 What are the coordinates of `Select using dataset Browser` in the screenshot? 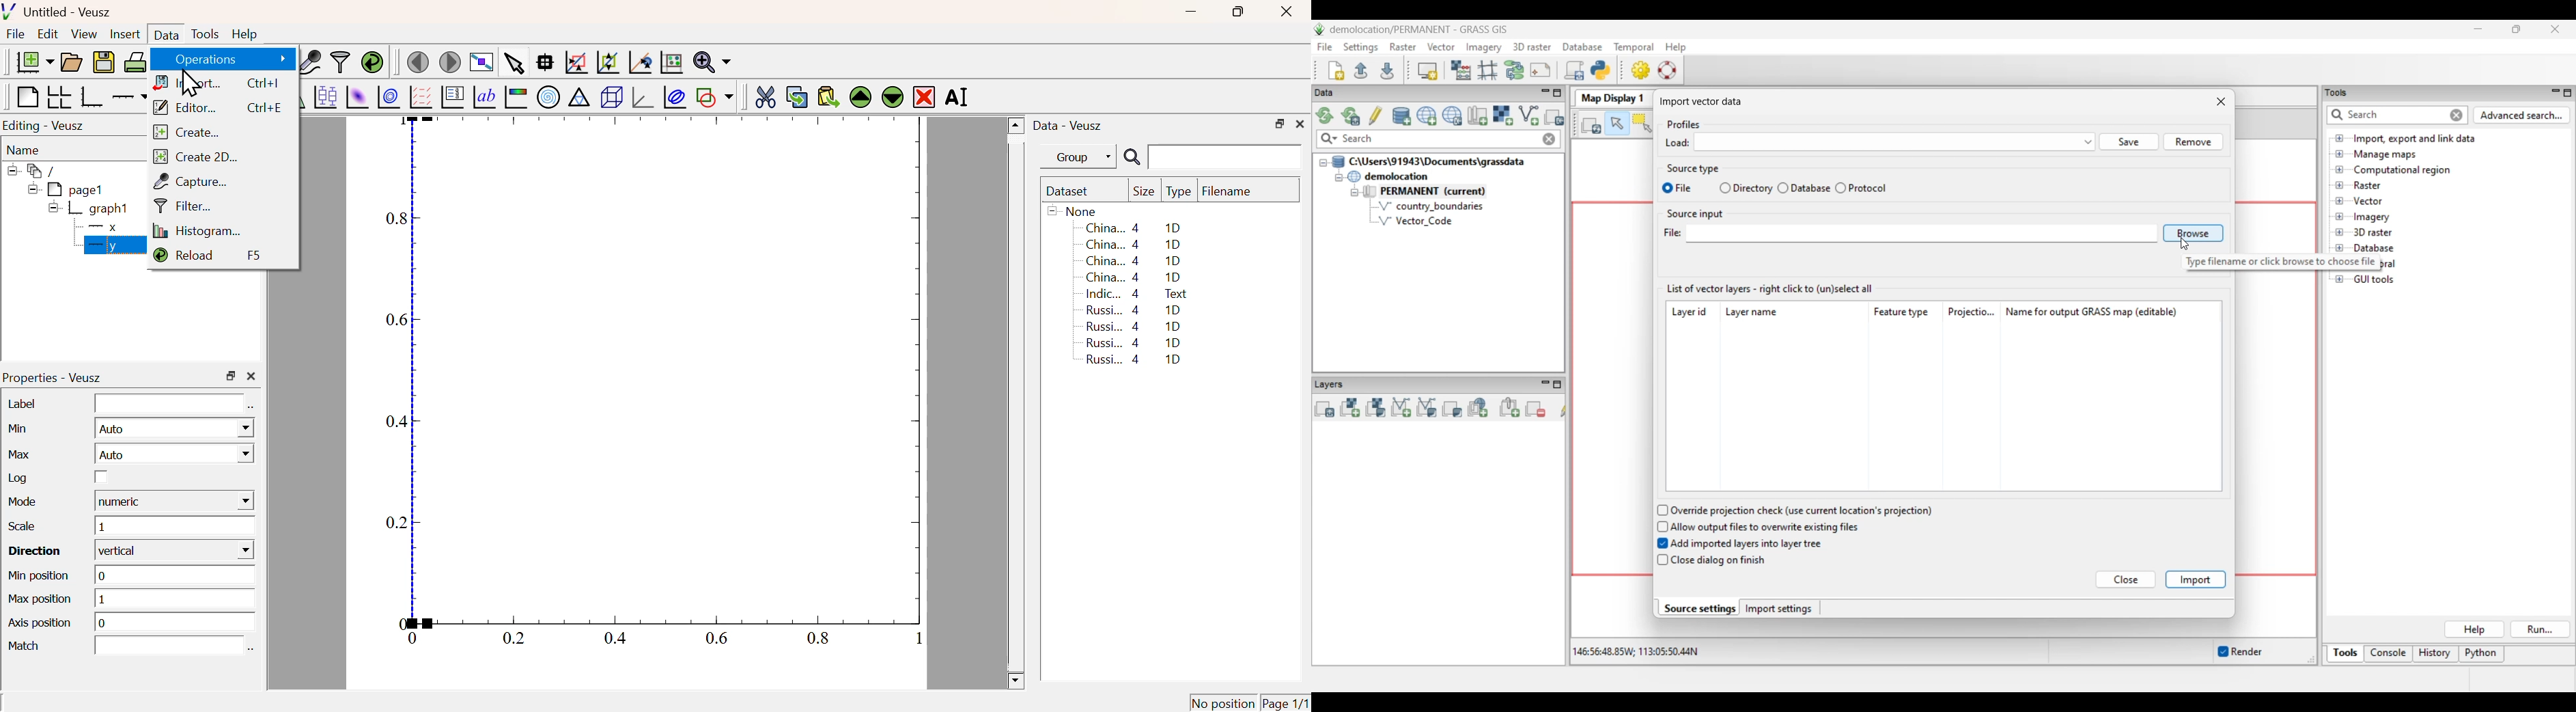 It's located at (251, 649).